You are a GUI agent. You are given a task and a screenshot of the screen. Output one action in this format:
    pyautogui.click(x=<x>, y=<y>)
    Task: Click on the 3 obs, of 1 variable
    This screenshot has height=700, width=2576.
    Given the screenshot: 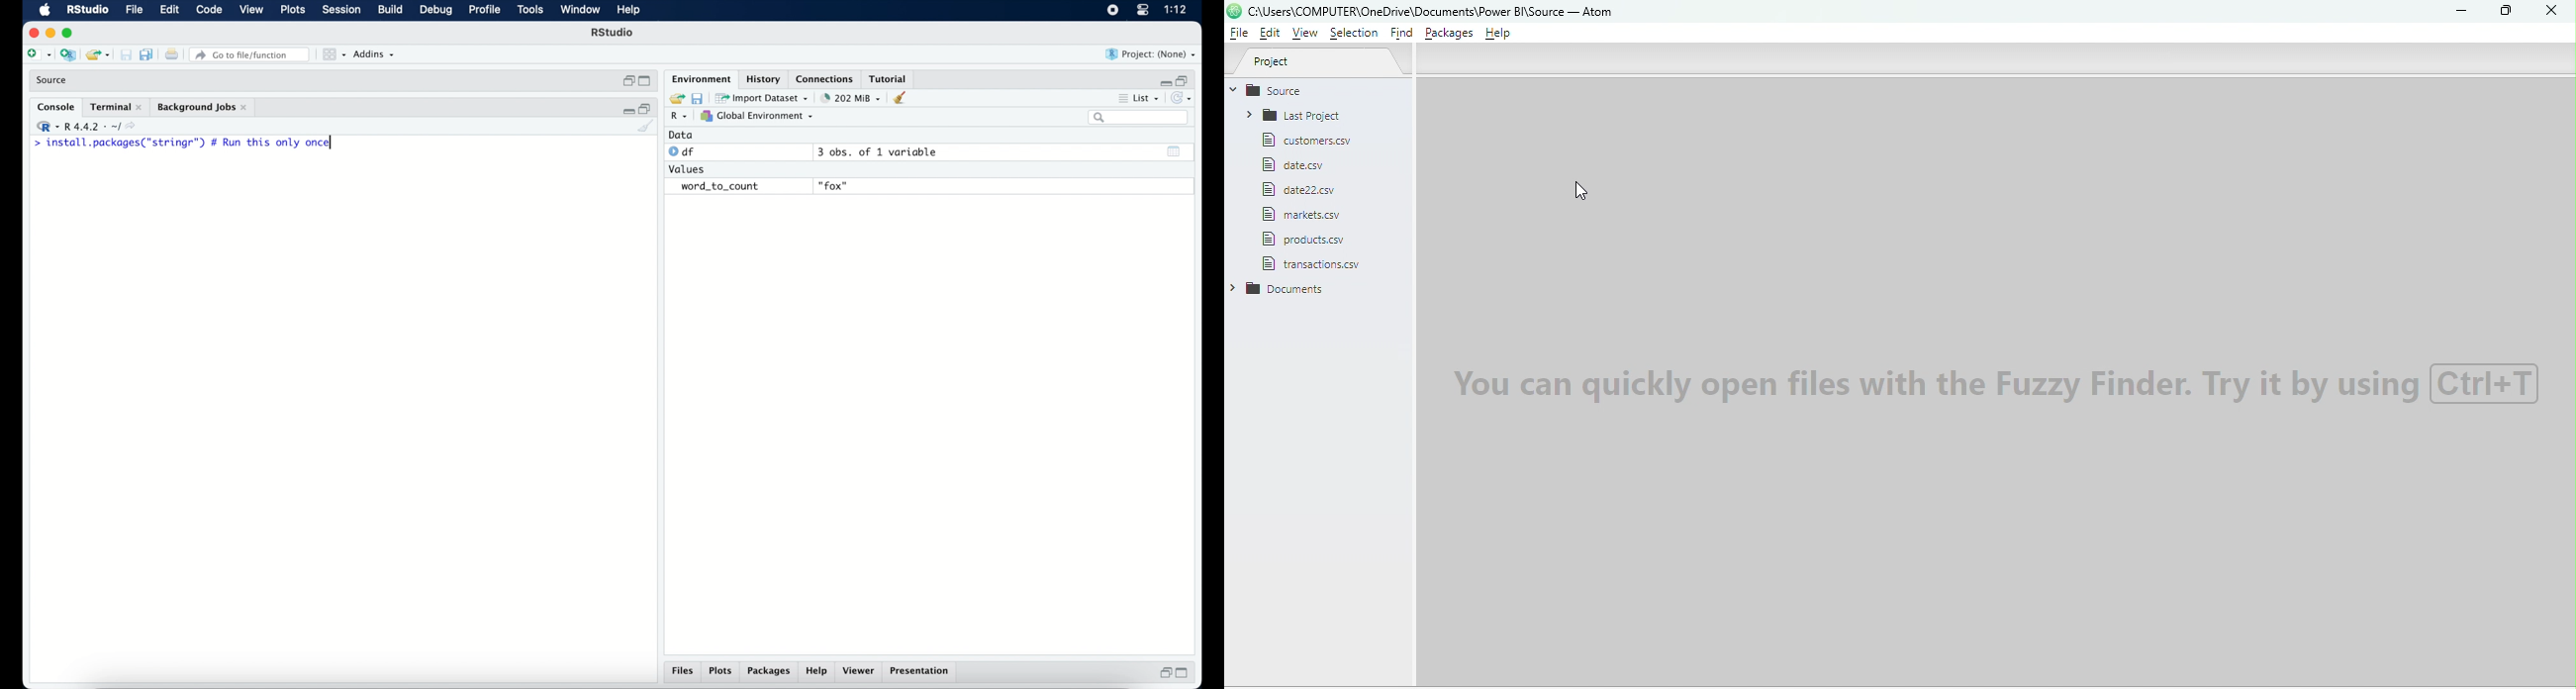 What is the action you would take?
    pyautogui.click(x=883, y=152)
    